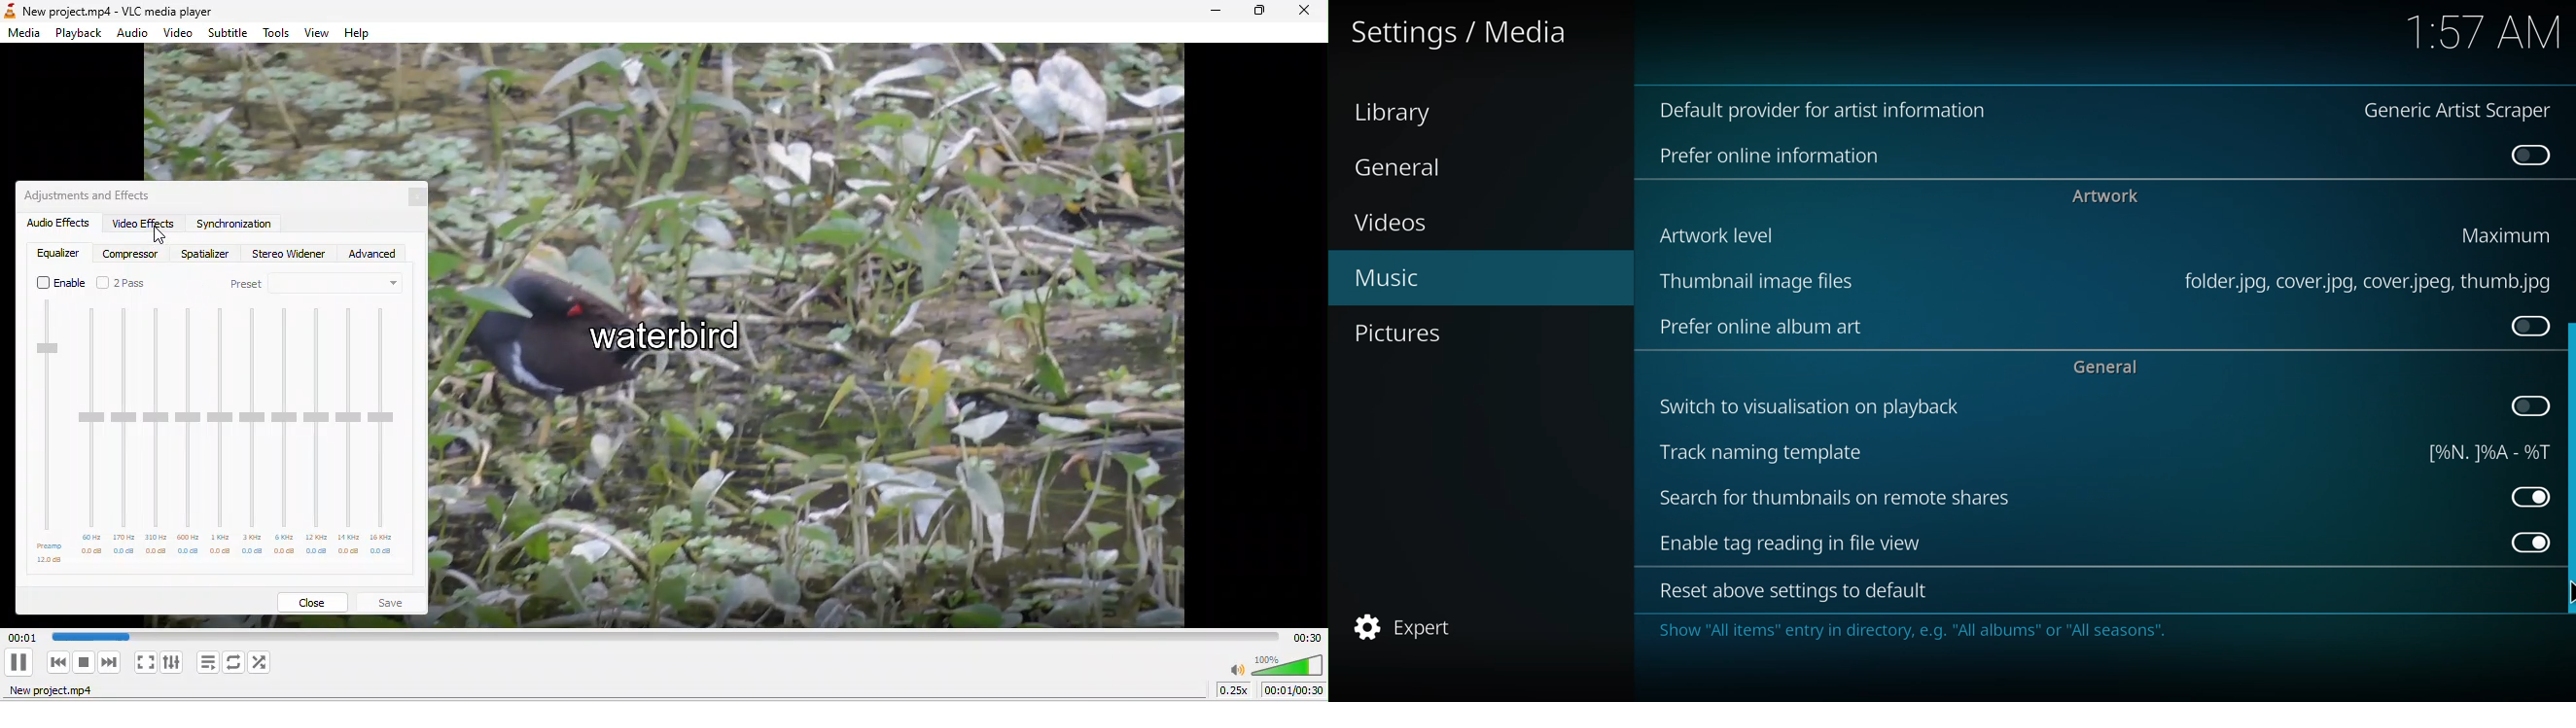 The height and width of the screenshot is (728, 2576). I want to click on time, so click(2481, 31).